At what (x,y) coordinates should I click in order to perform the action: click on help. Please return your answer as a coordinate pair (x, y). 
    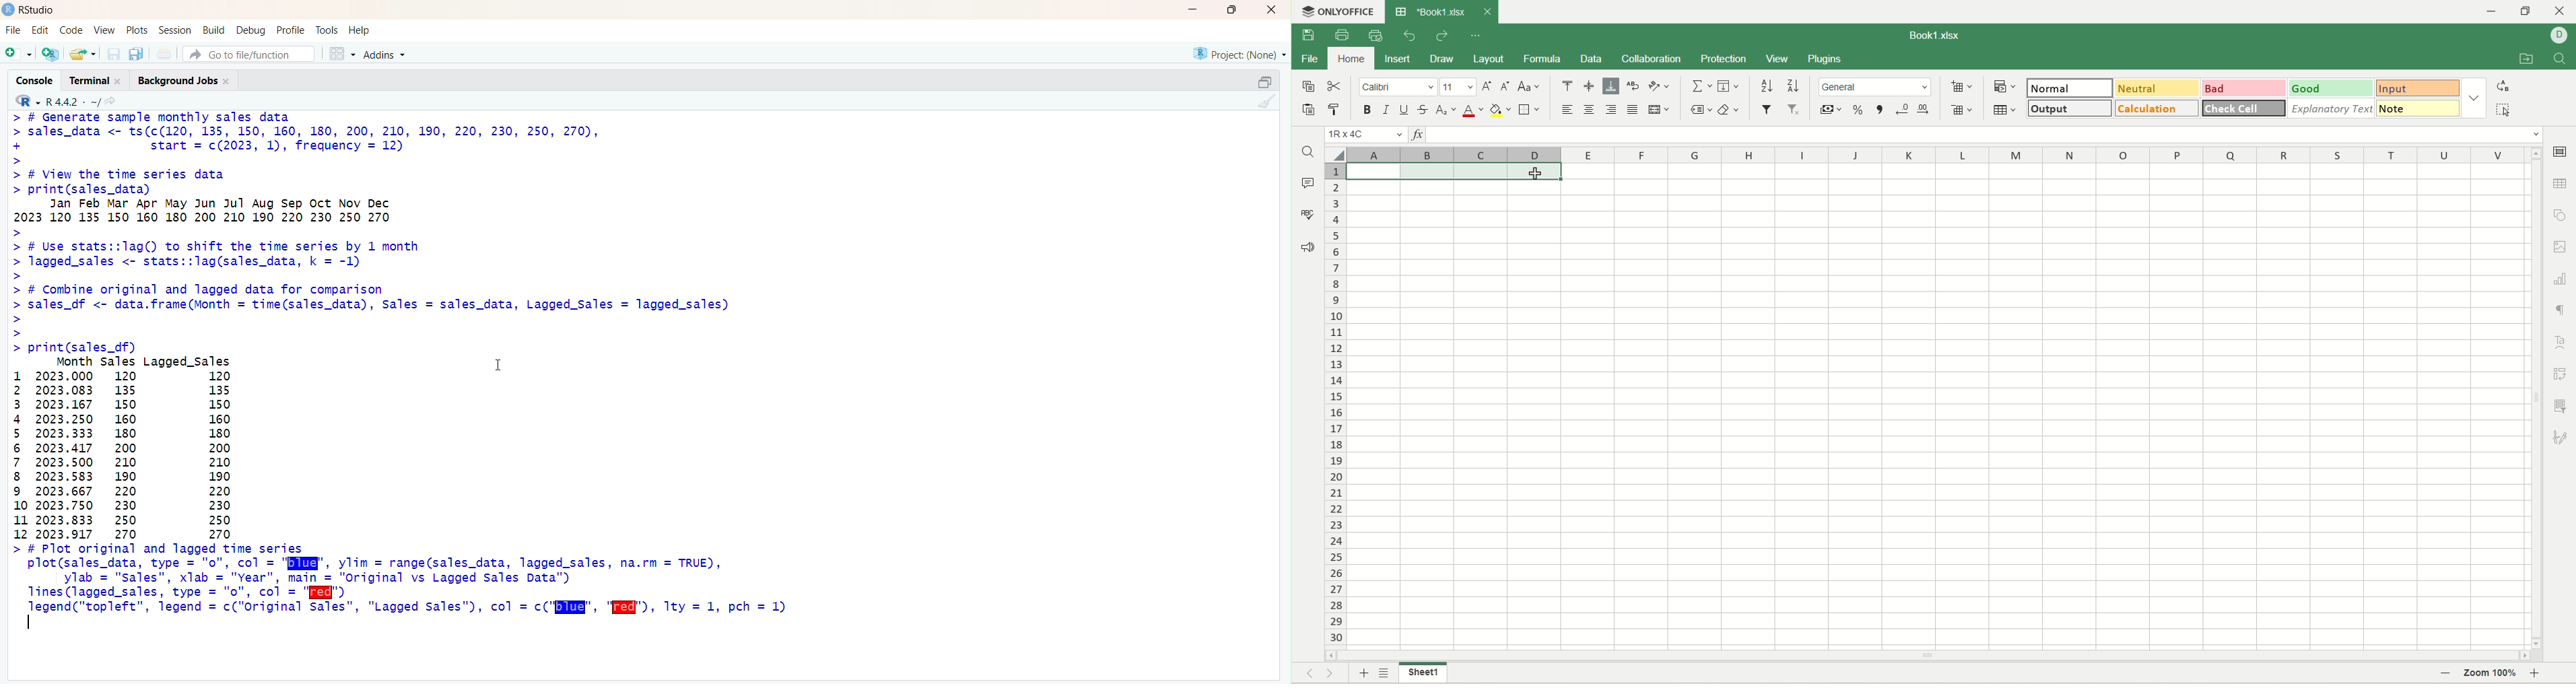
    Looking at the image, I should click on (362, 30).